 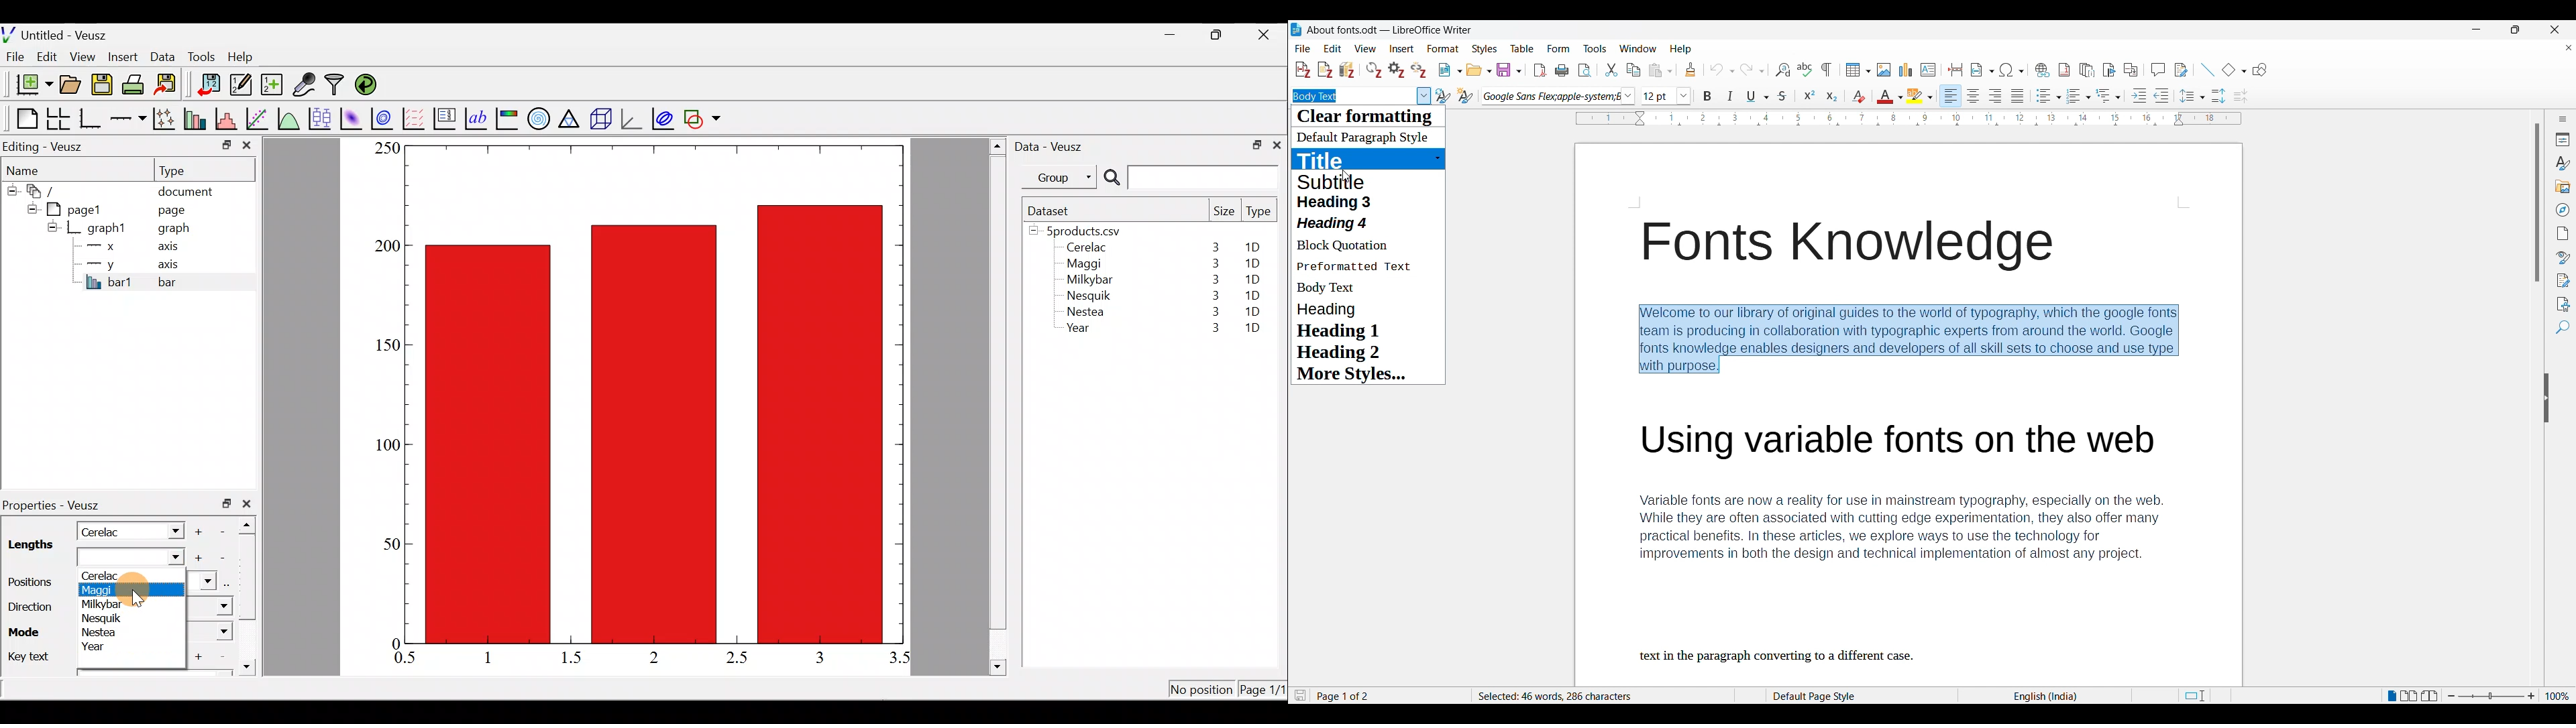 What do you see at coordinates (111, 575) in the screenshot?
I see `Cerelac` at bounding box center [111, 575].